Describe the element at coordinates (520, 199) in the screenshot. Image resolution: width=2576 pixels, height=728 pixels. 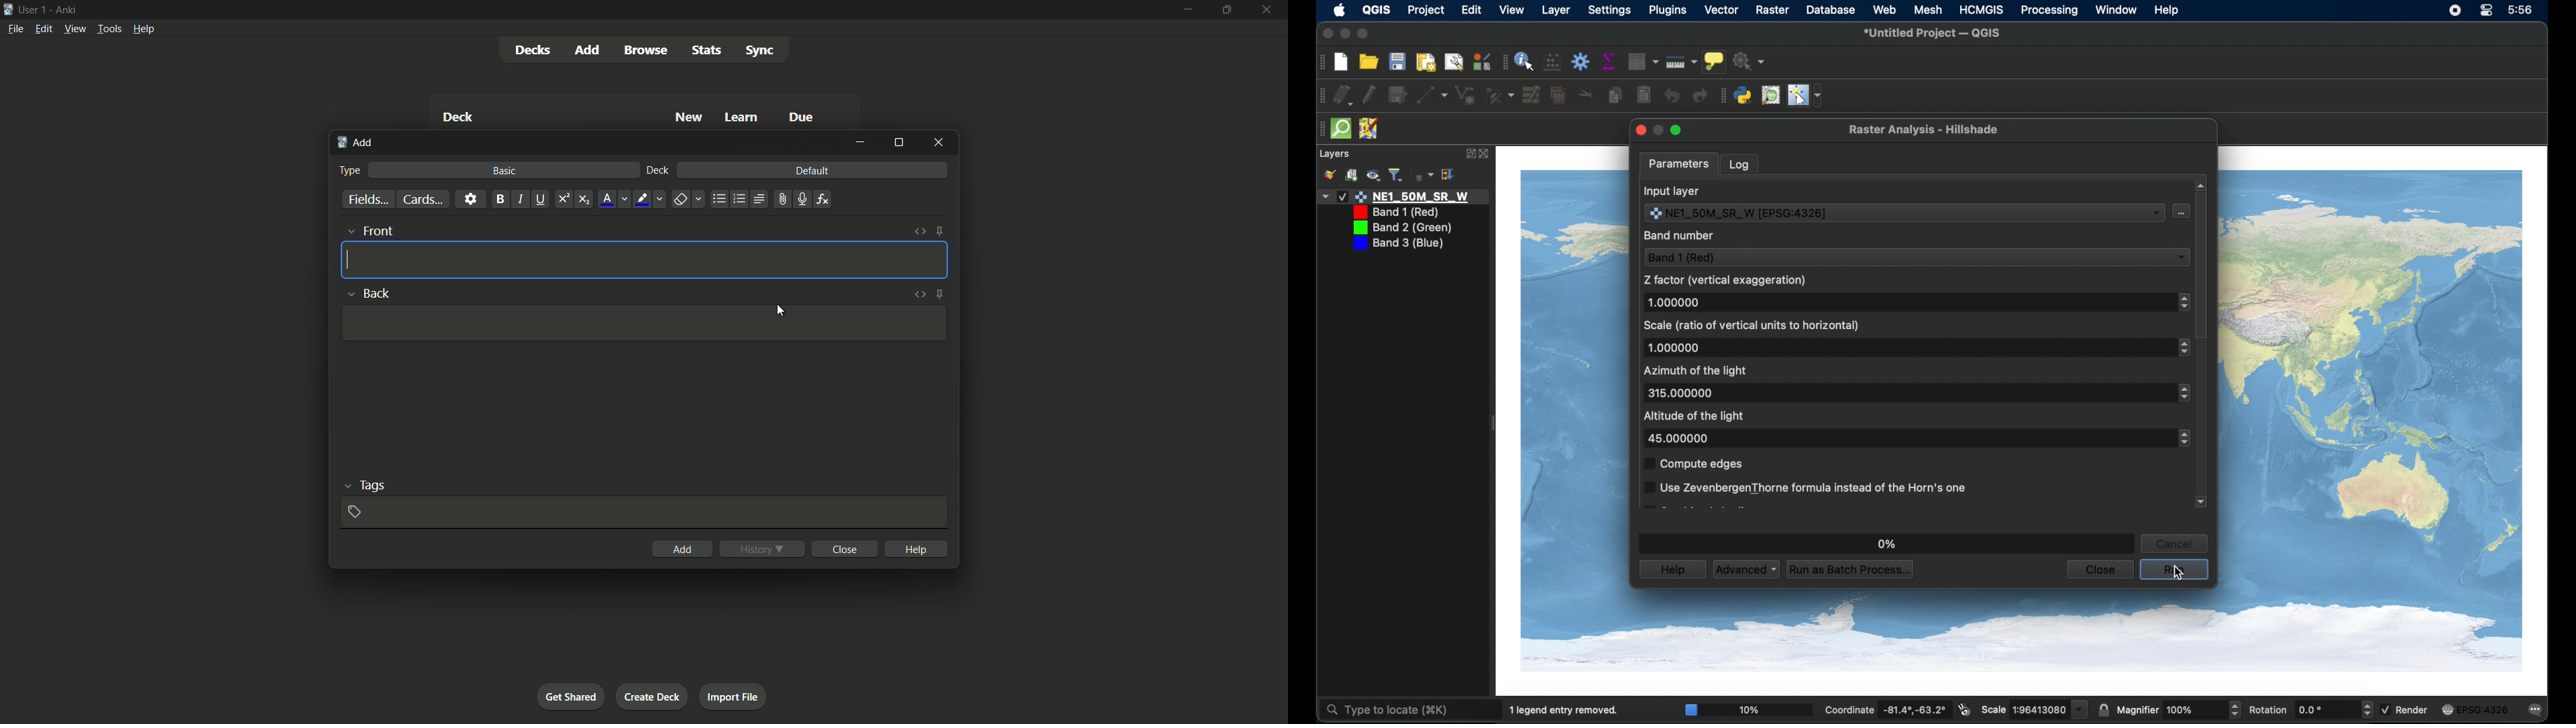
I see `italic` at that location.